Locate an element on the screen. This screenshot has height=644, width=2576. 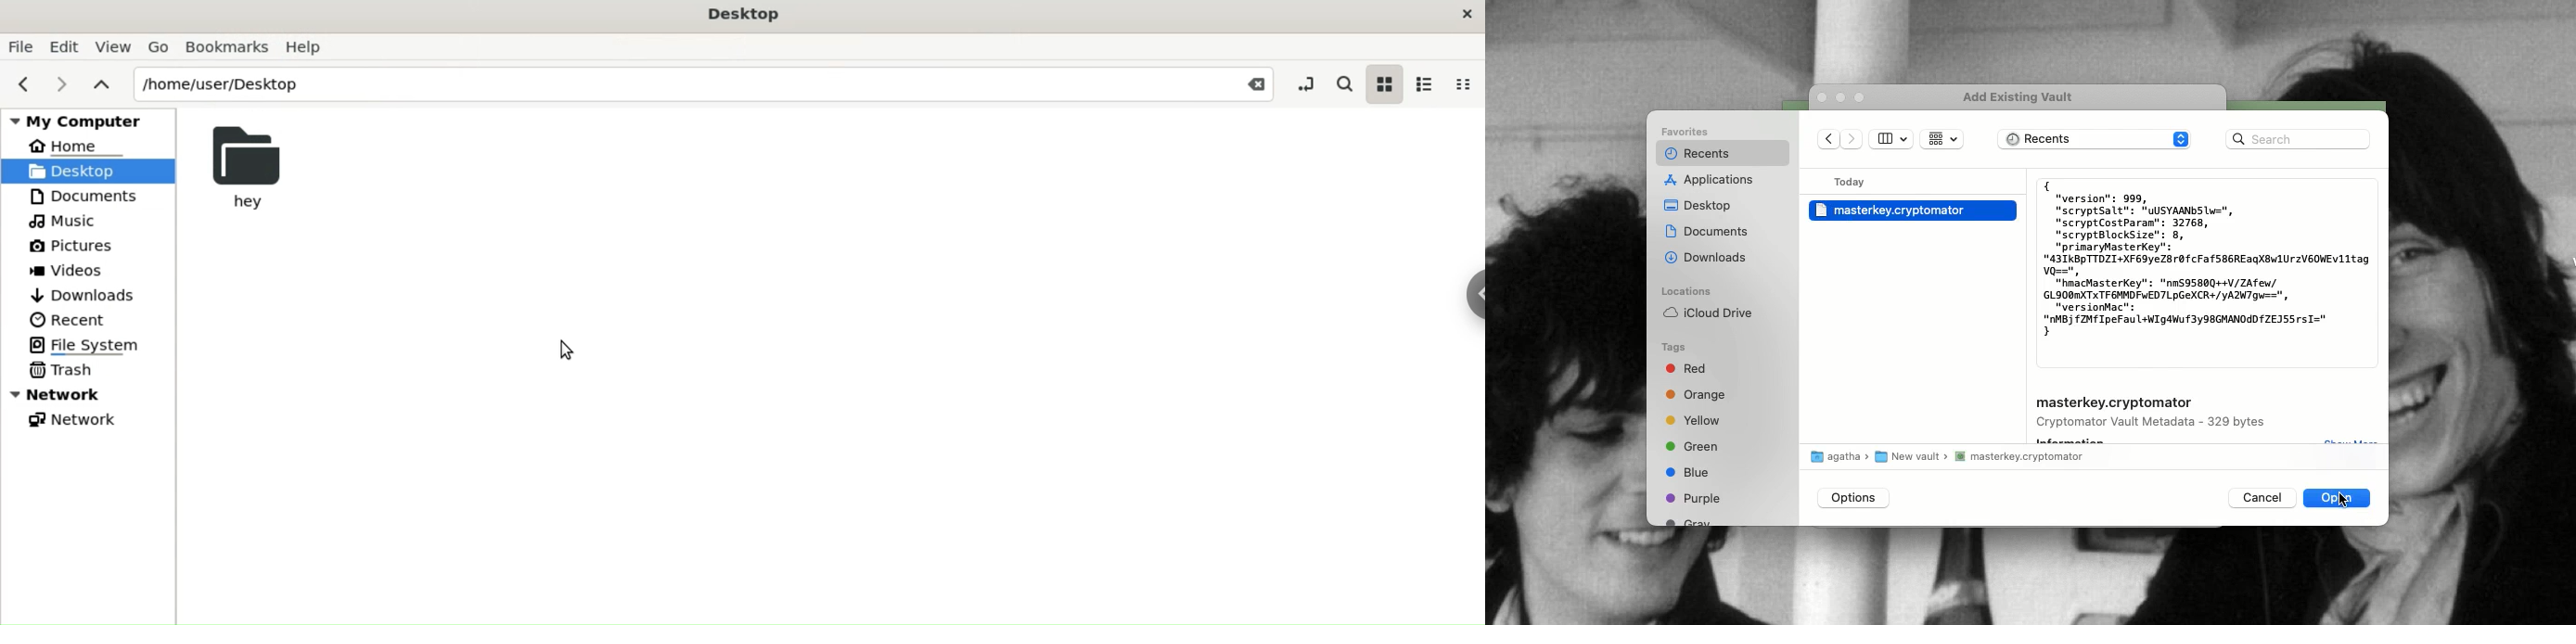
Orange is located at coordinates (1697, 396).